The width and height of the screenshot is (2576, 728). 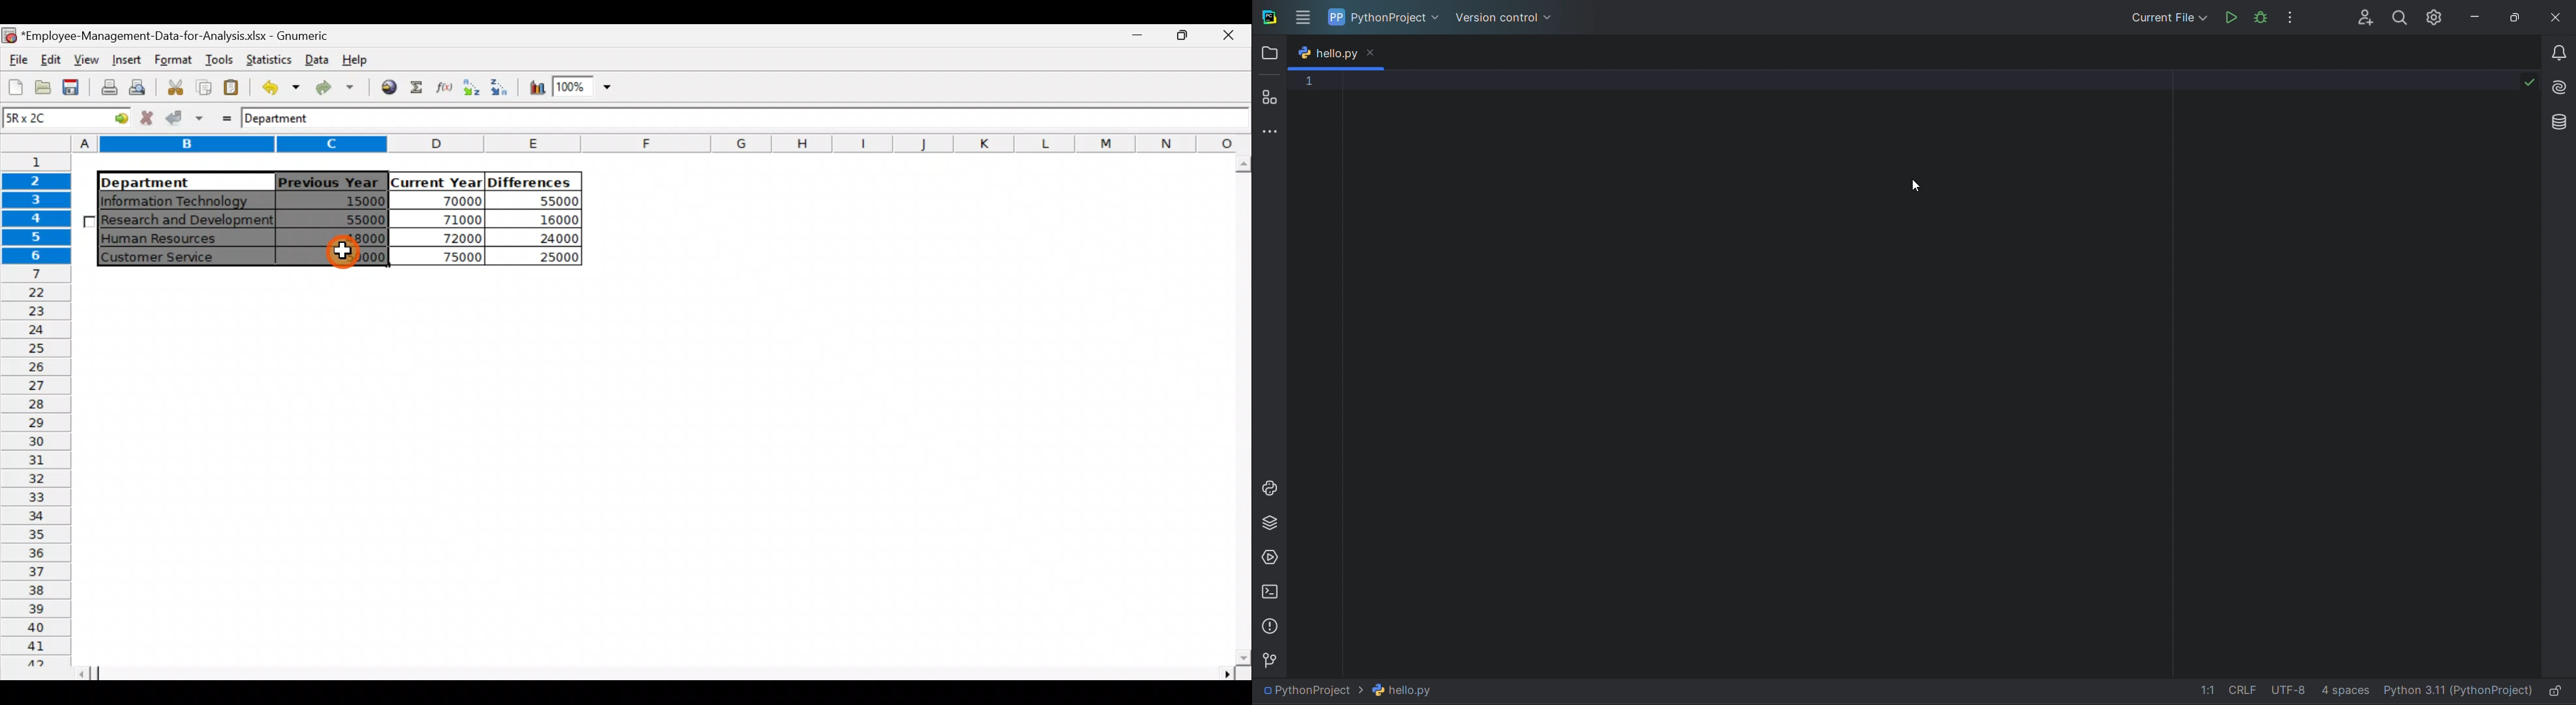 I want to click on Columns, so click(x=663, y=143).